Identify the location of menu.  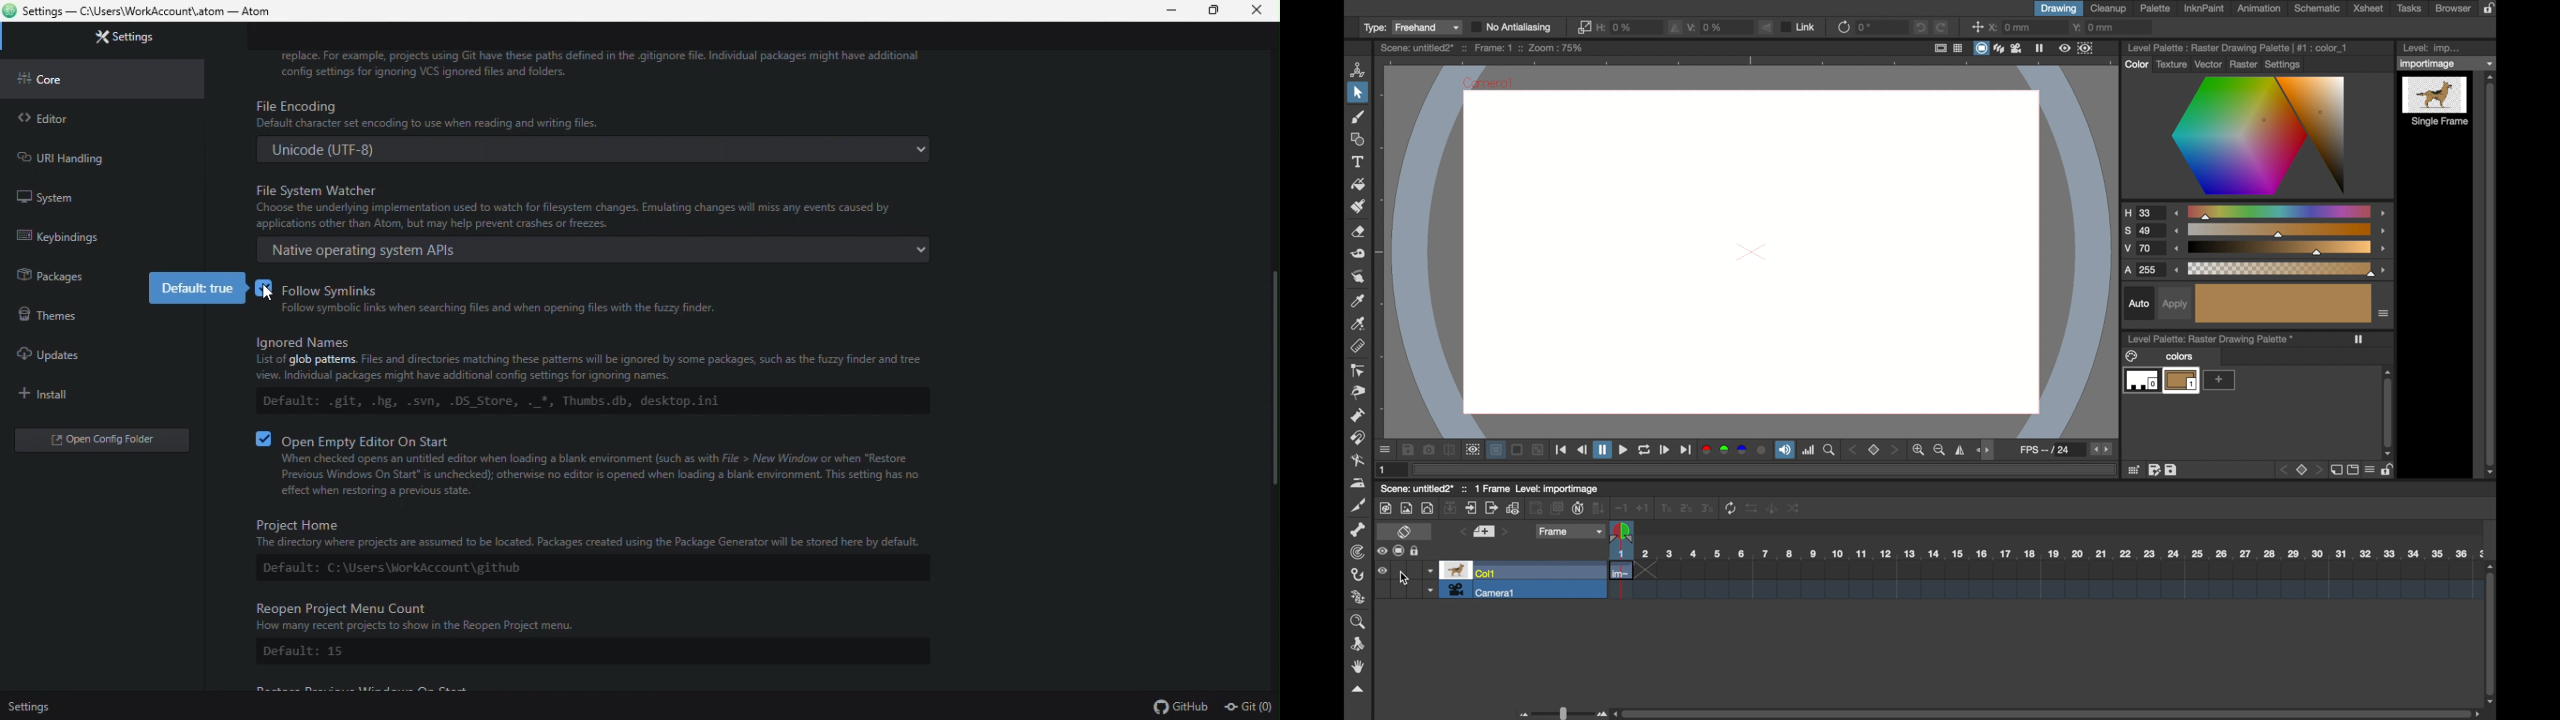
(2369, 469).